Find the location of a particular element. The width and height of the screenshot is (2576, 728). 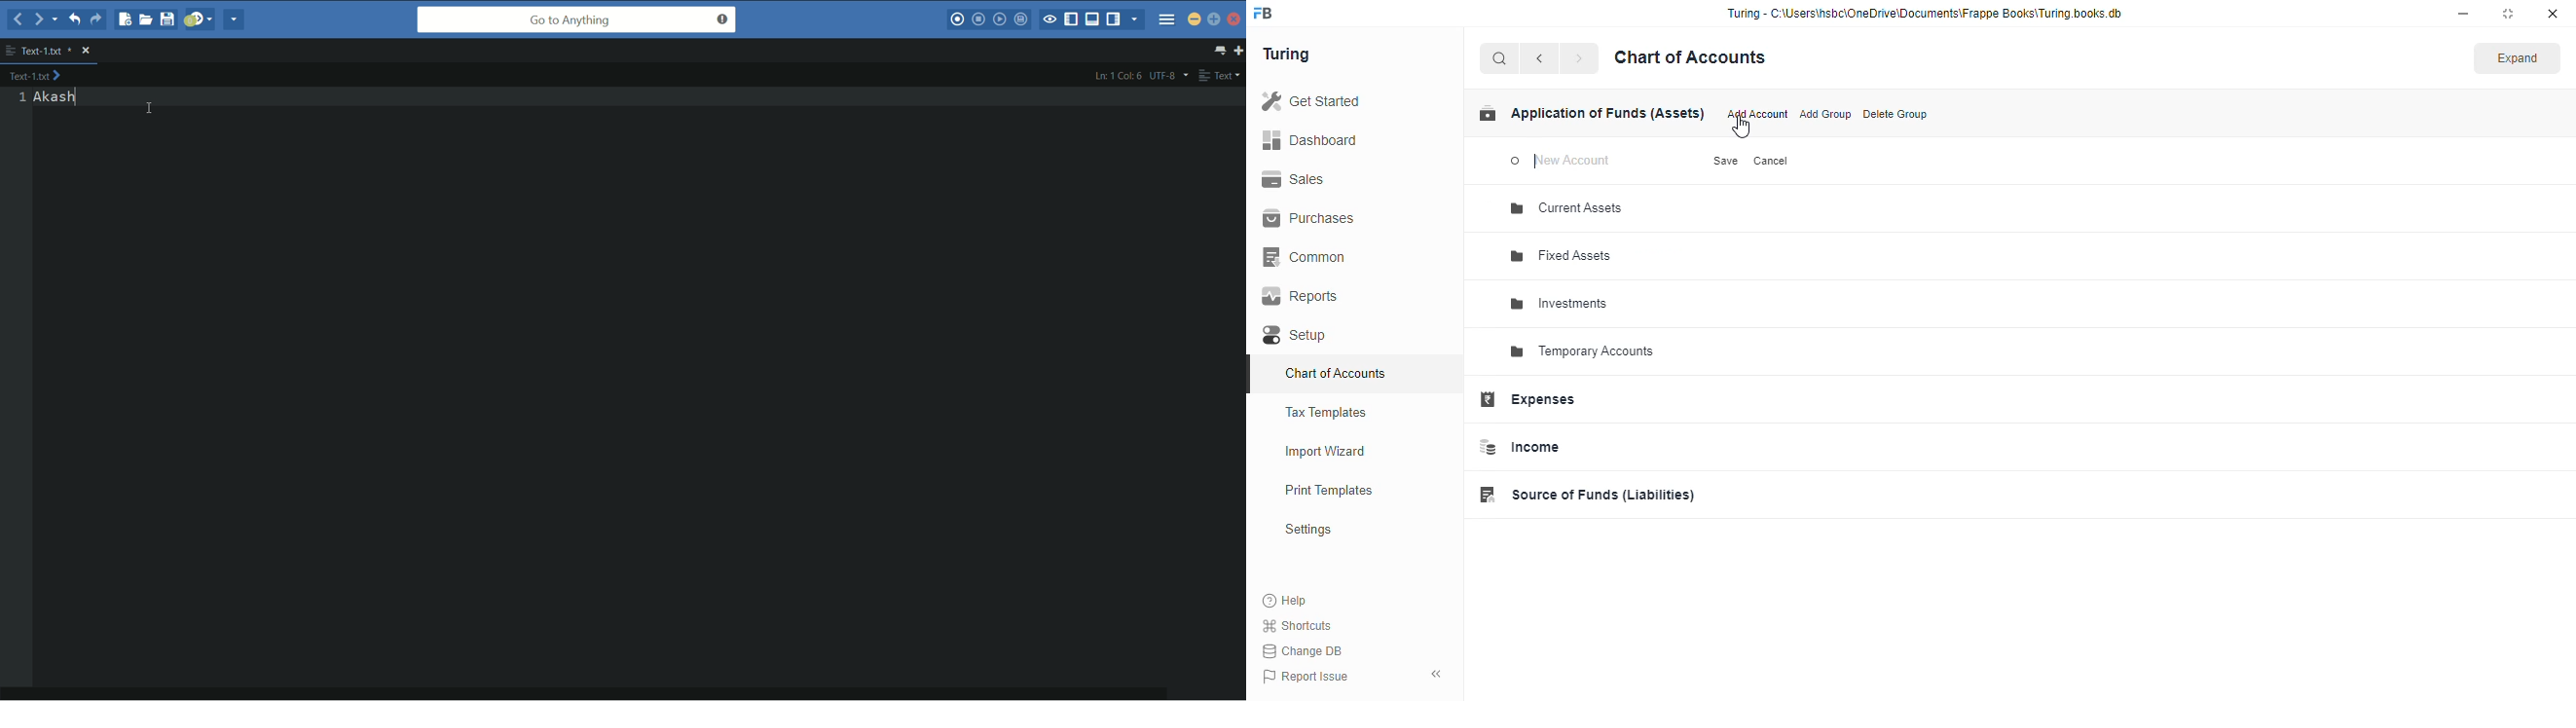

report issue is located at coordinates (1305, 676).